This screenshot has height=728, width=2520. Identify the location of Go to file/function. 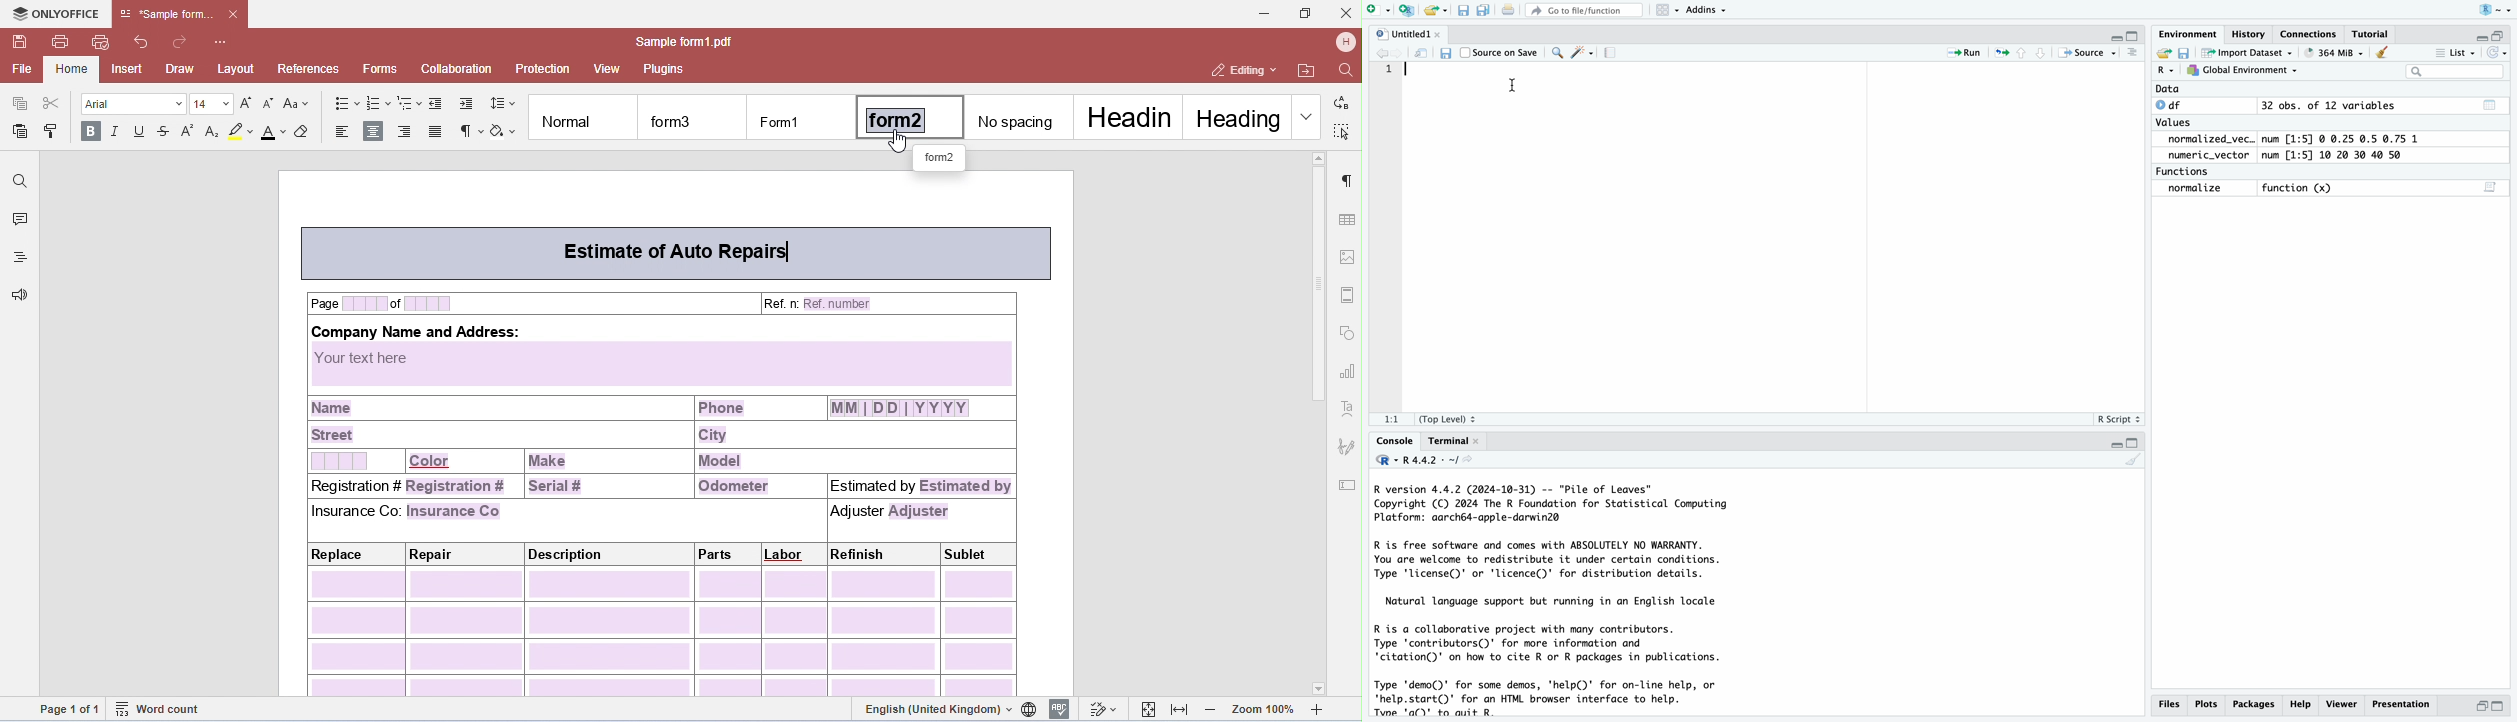
(1583, 9).